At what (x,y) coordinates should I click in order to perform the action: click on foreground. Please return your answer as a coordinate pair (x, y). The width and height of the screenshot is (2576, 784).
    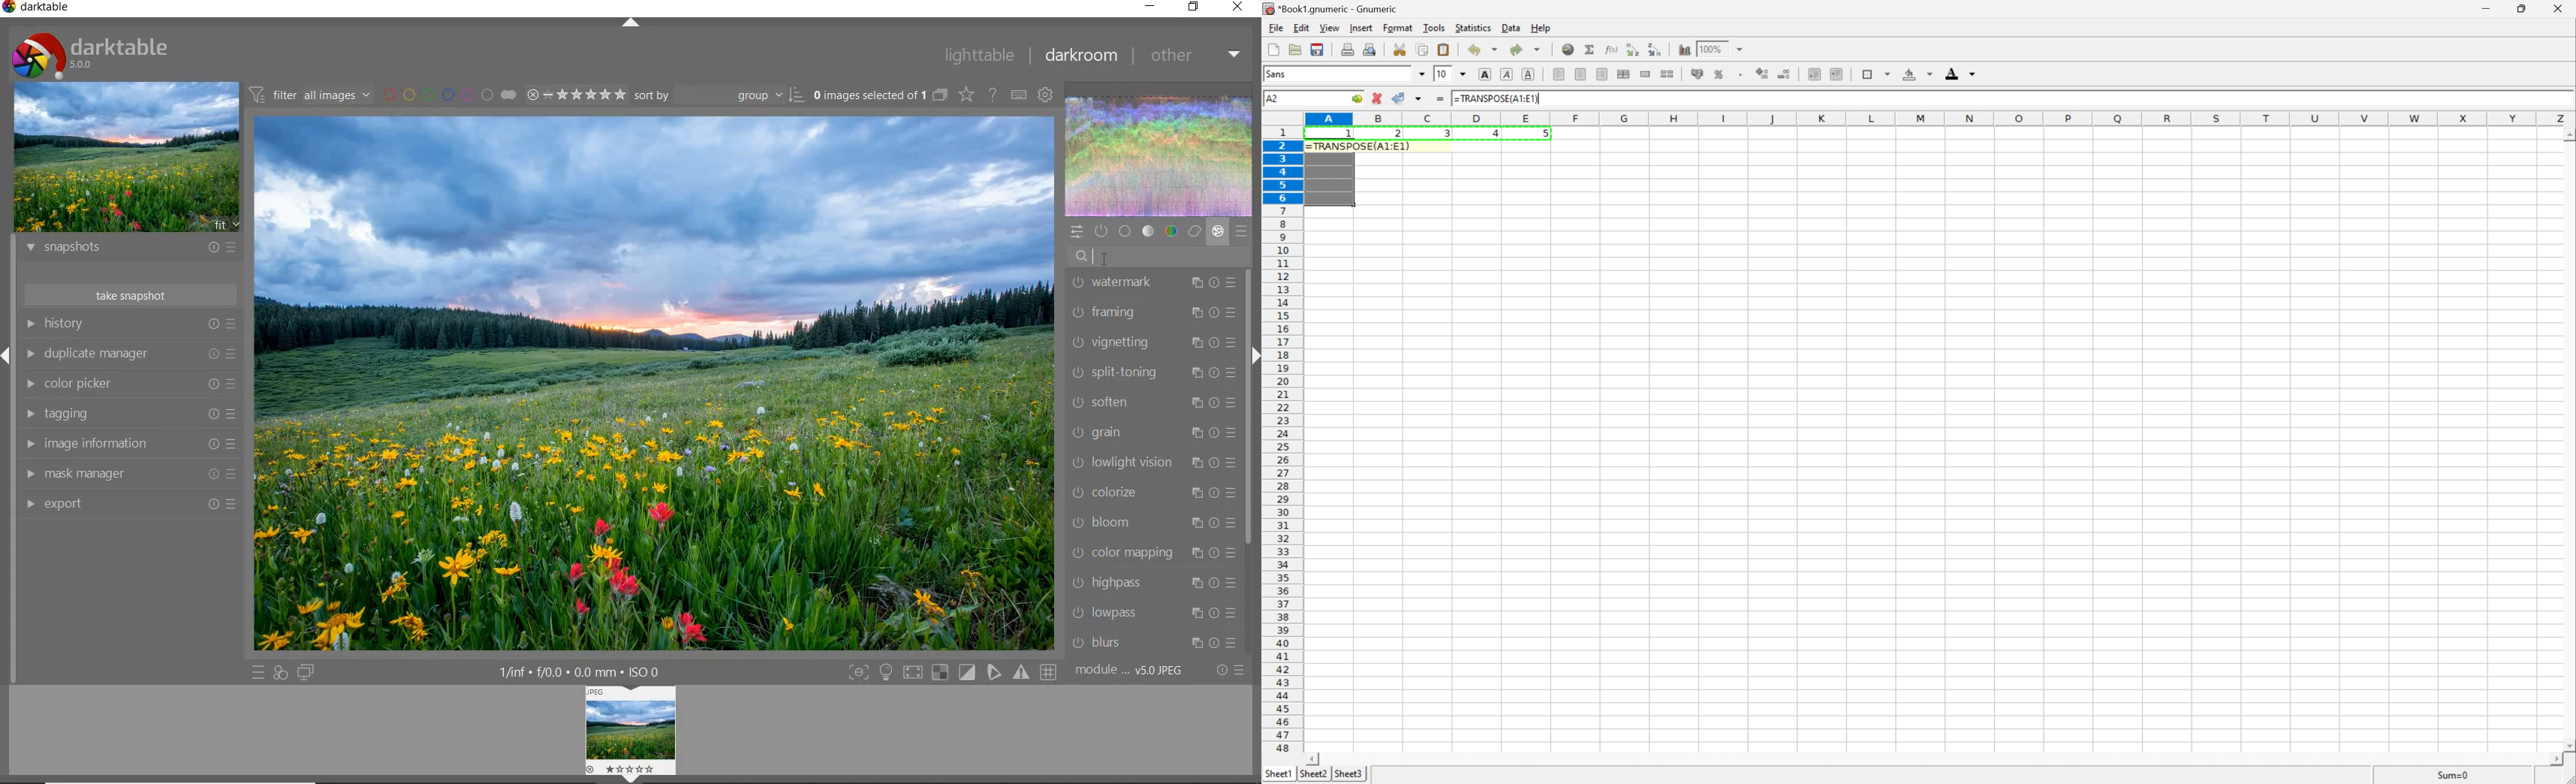
    Looking at the image, I should click on (1962, 74).